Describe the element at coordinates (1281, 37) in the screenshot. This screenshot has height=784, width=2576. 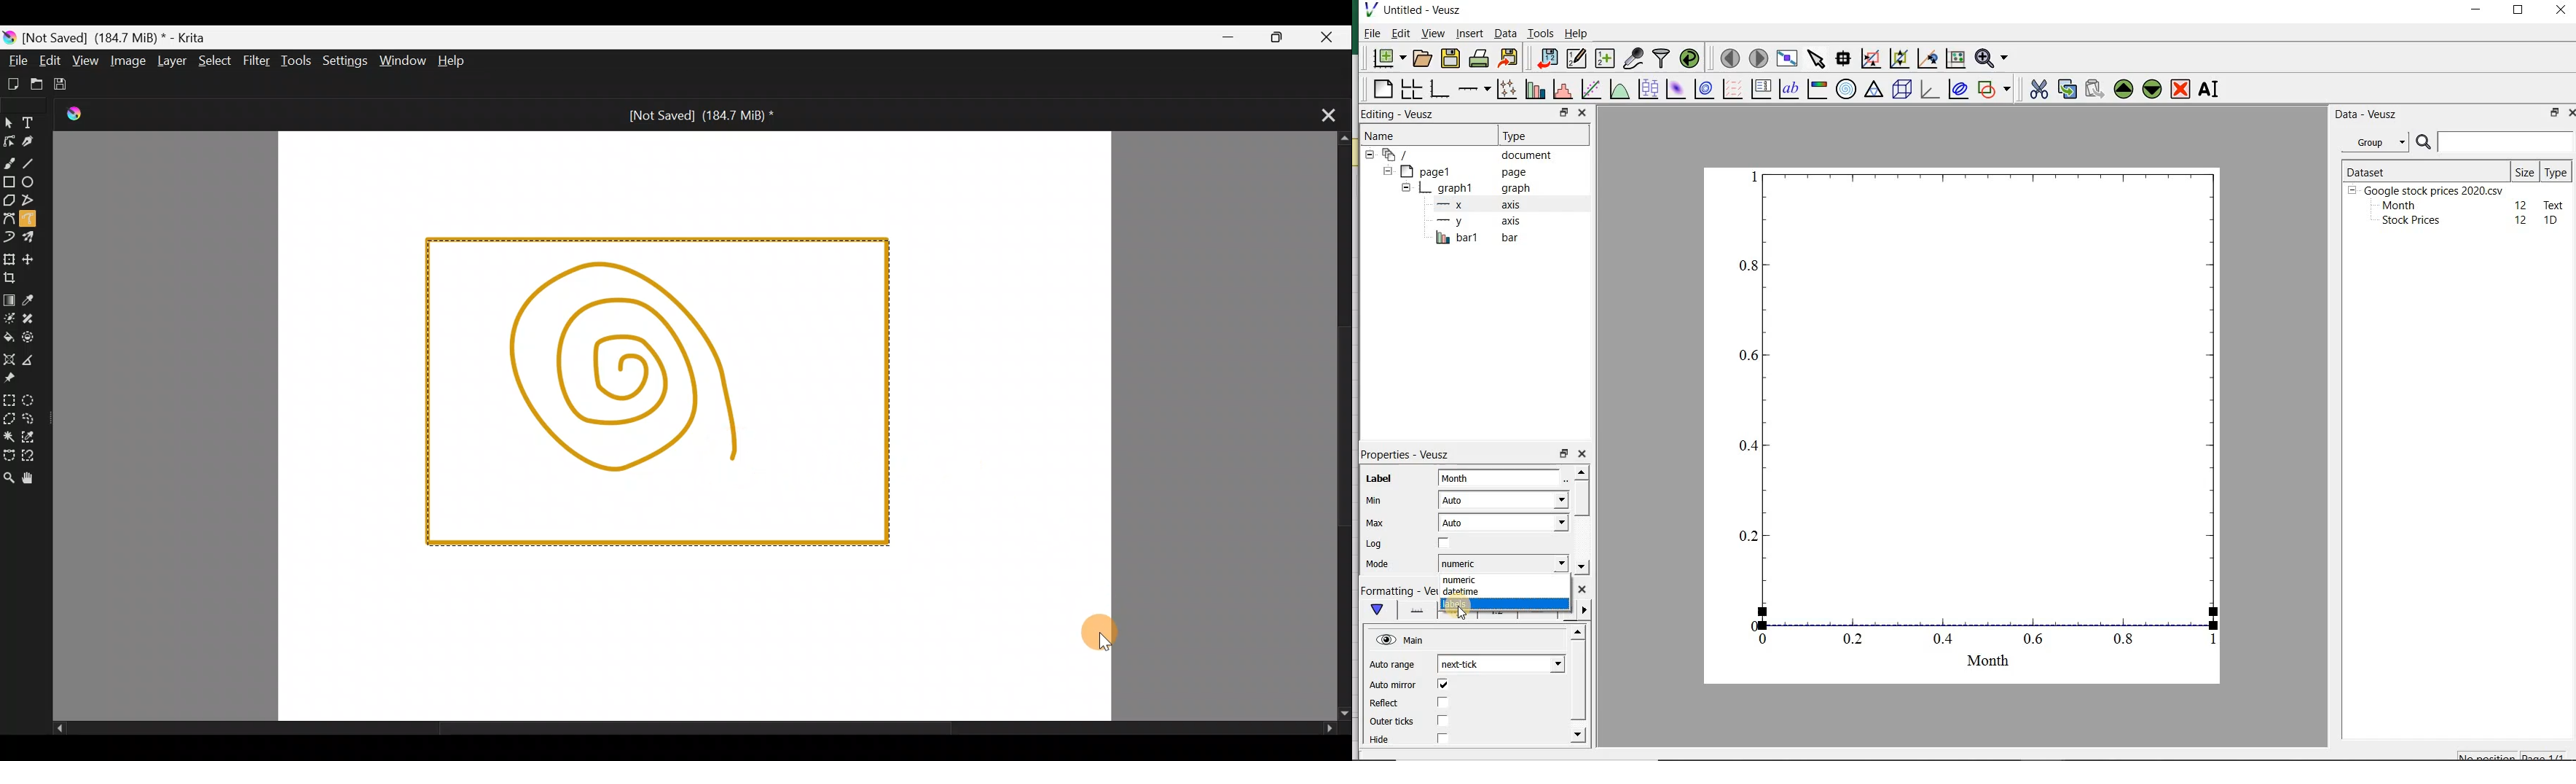
I see `Maximize` at that location.